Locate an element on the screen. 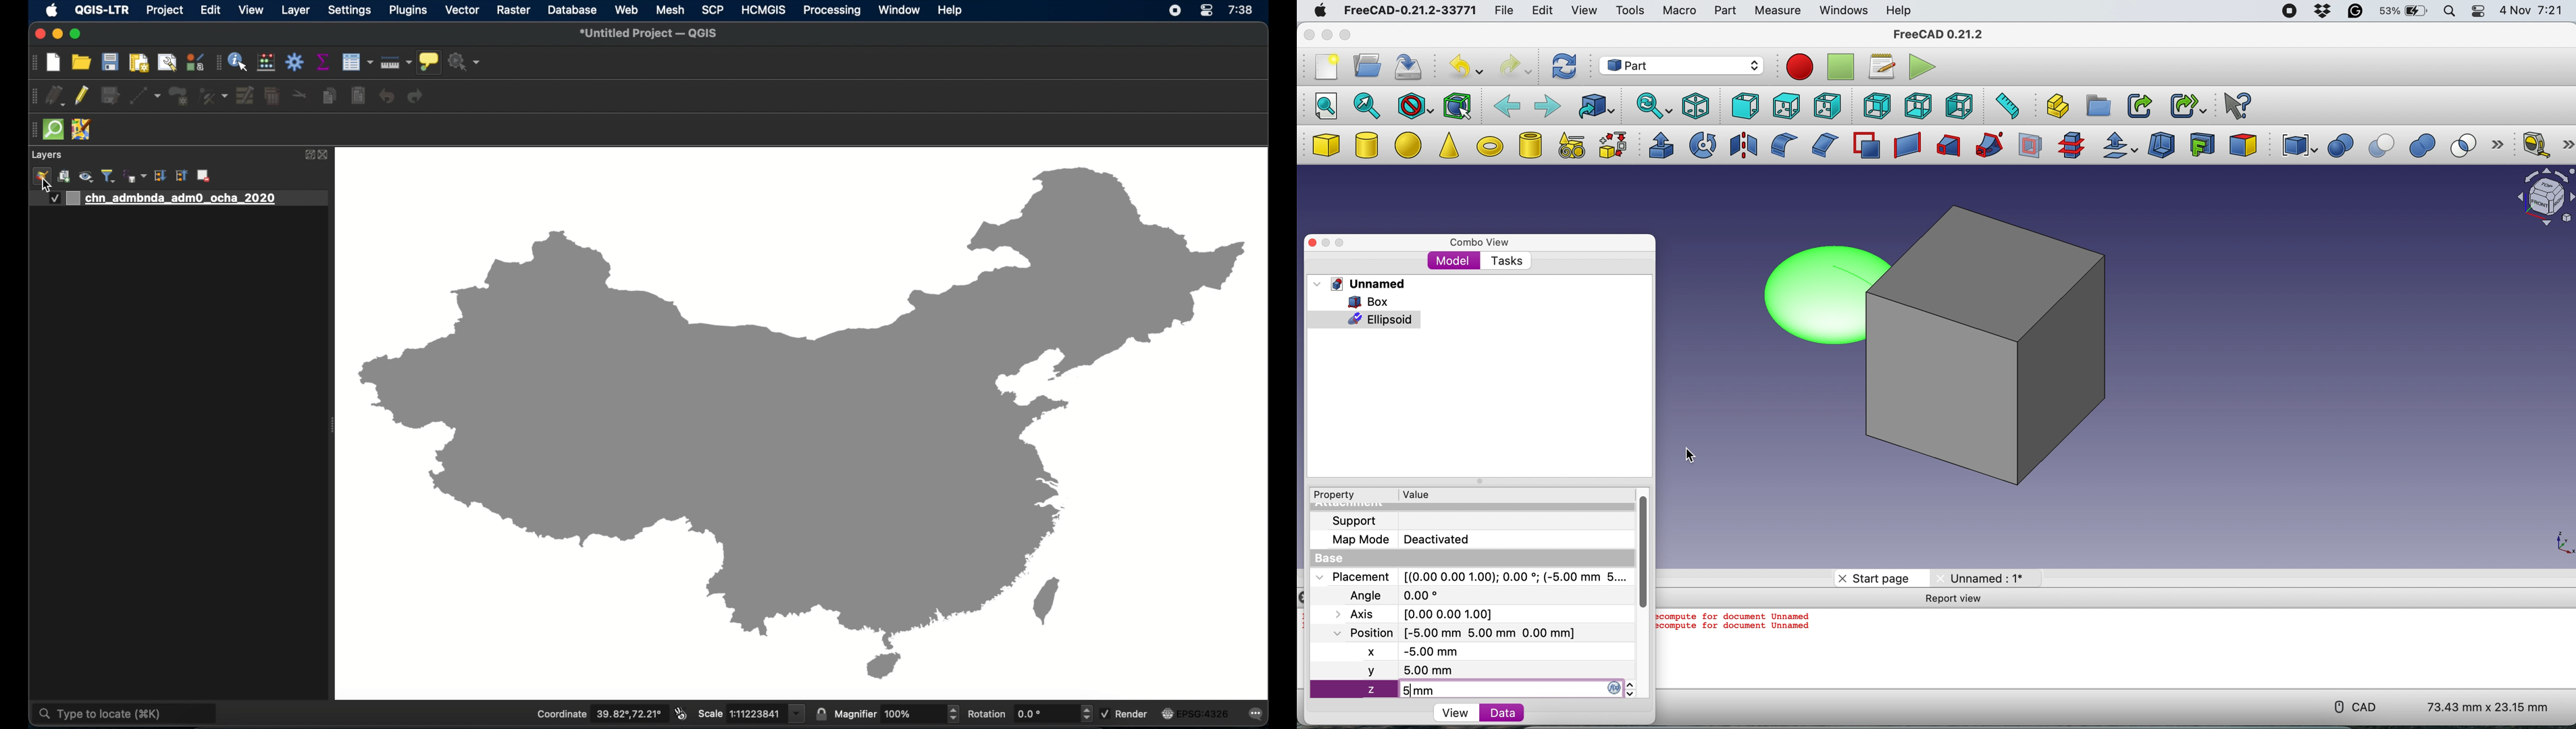  ellpsoid is located at coordinates (1365, 319).